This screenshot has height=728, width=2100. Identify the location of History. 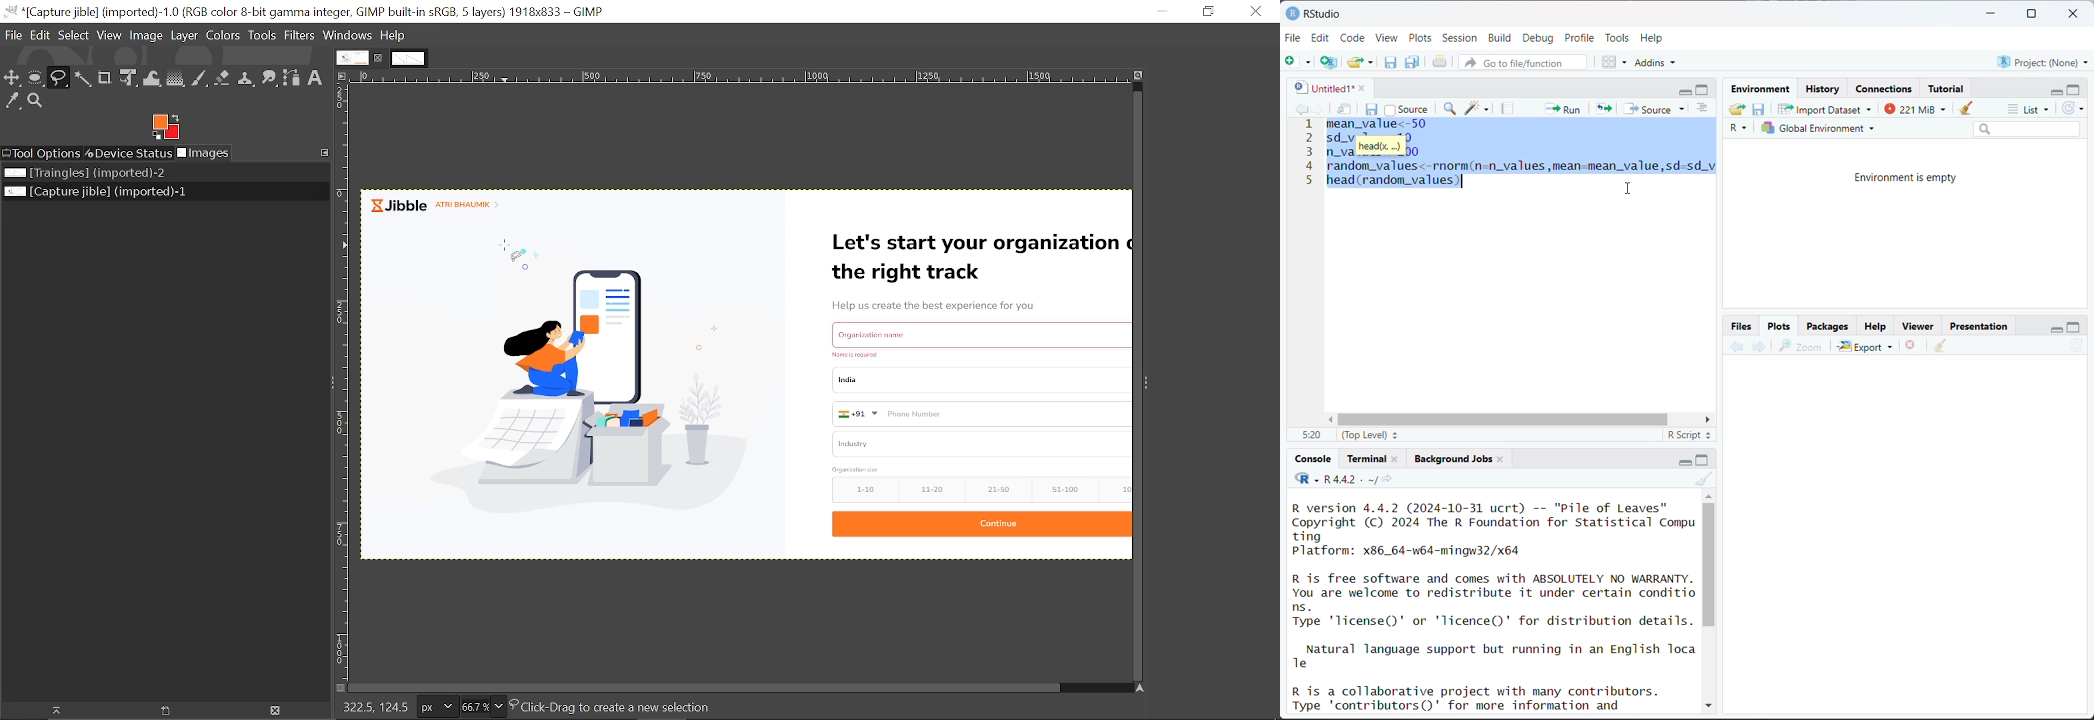
(1824, 89).